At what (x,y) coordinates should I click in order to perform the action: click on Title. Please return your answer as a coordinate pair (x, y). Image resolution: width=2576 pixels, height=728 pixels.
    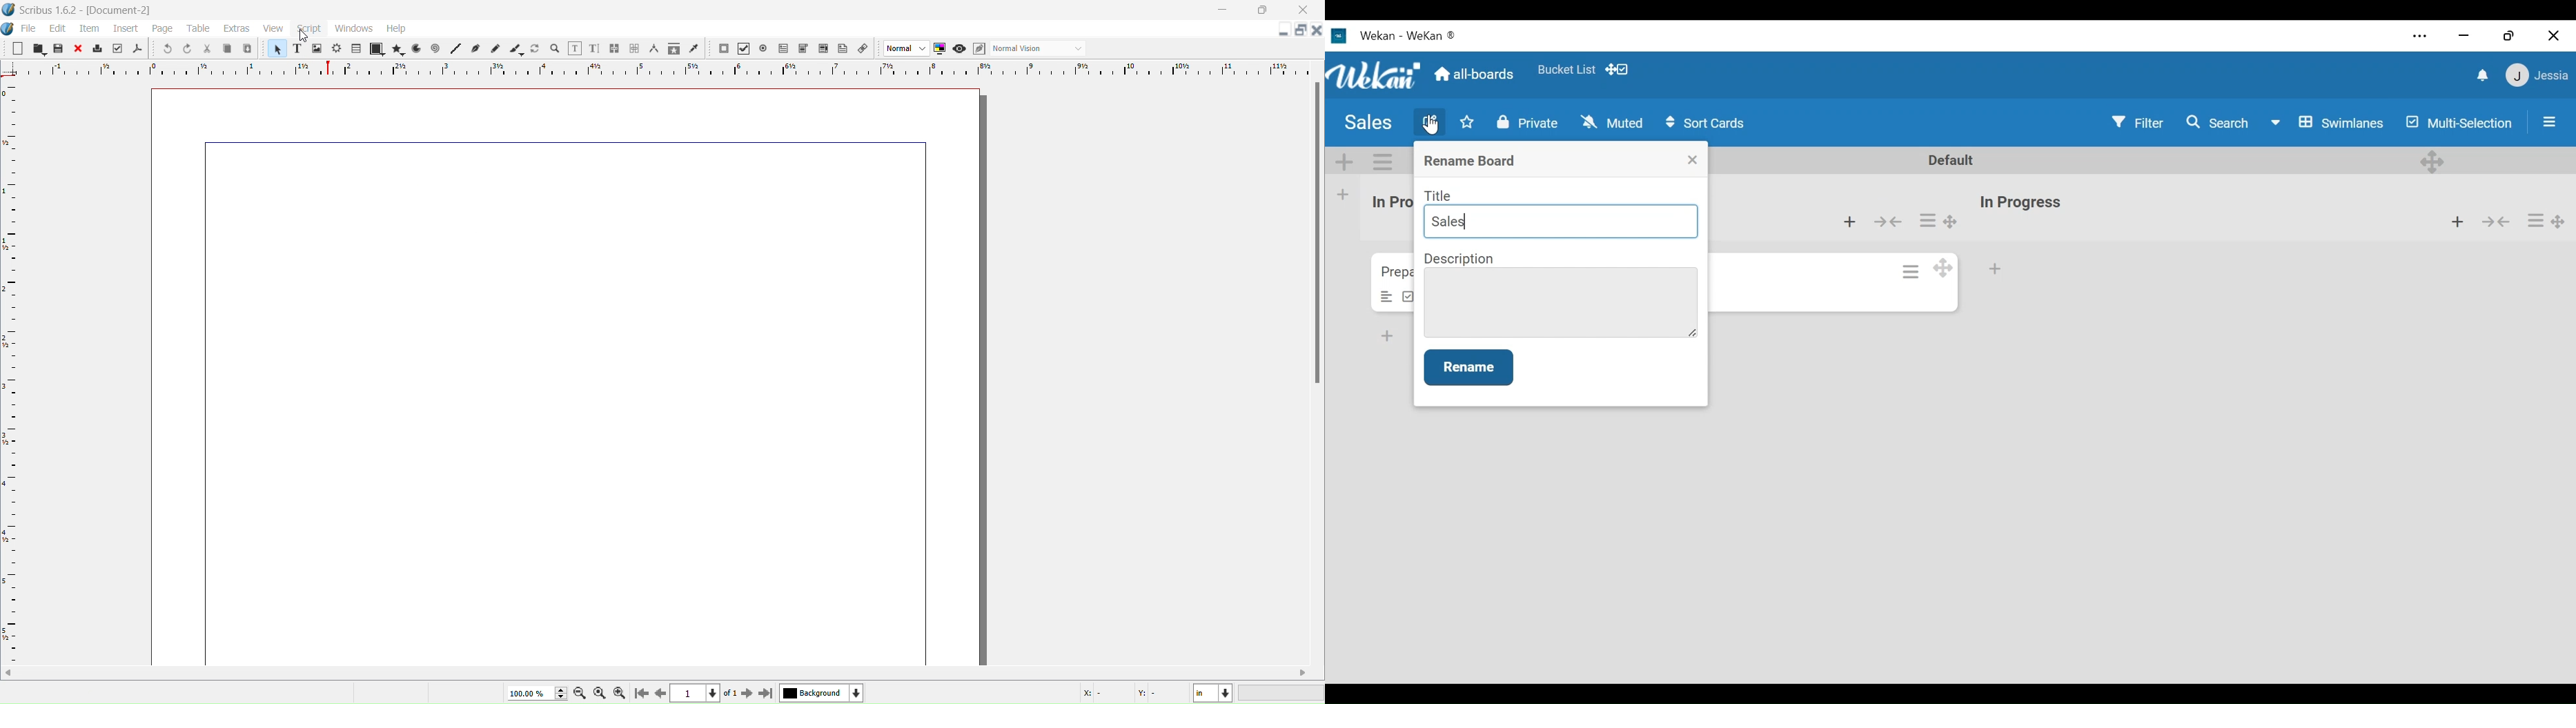
    Looking at the image, I should click on (1440, 196).